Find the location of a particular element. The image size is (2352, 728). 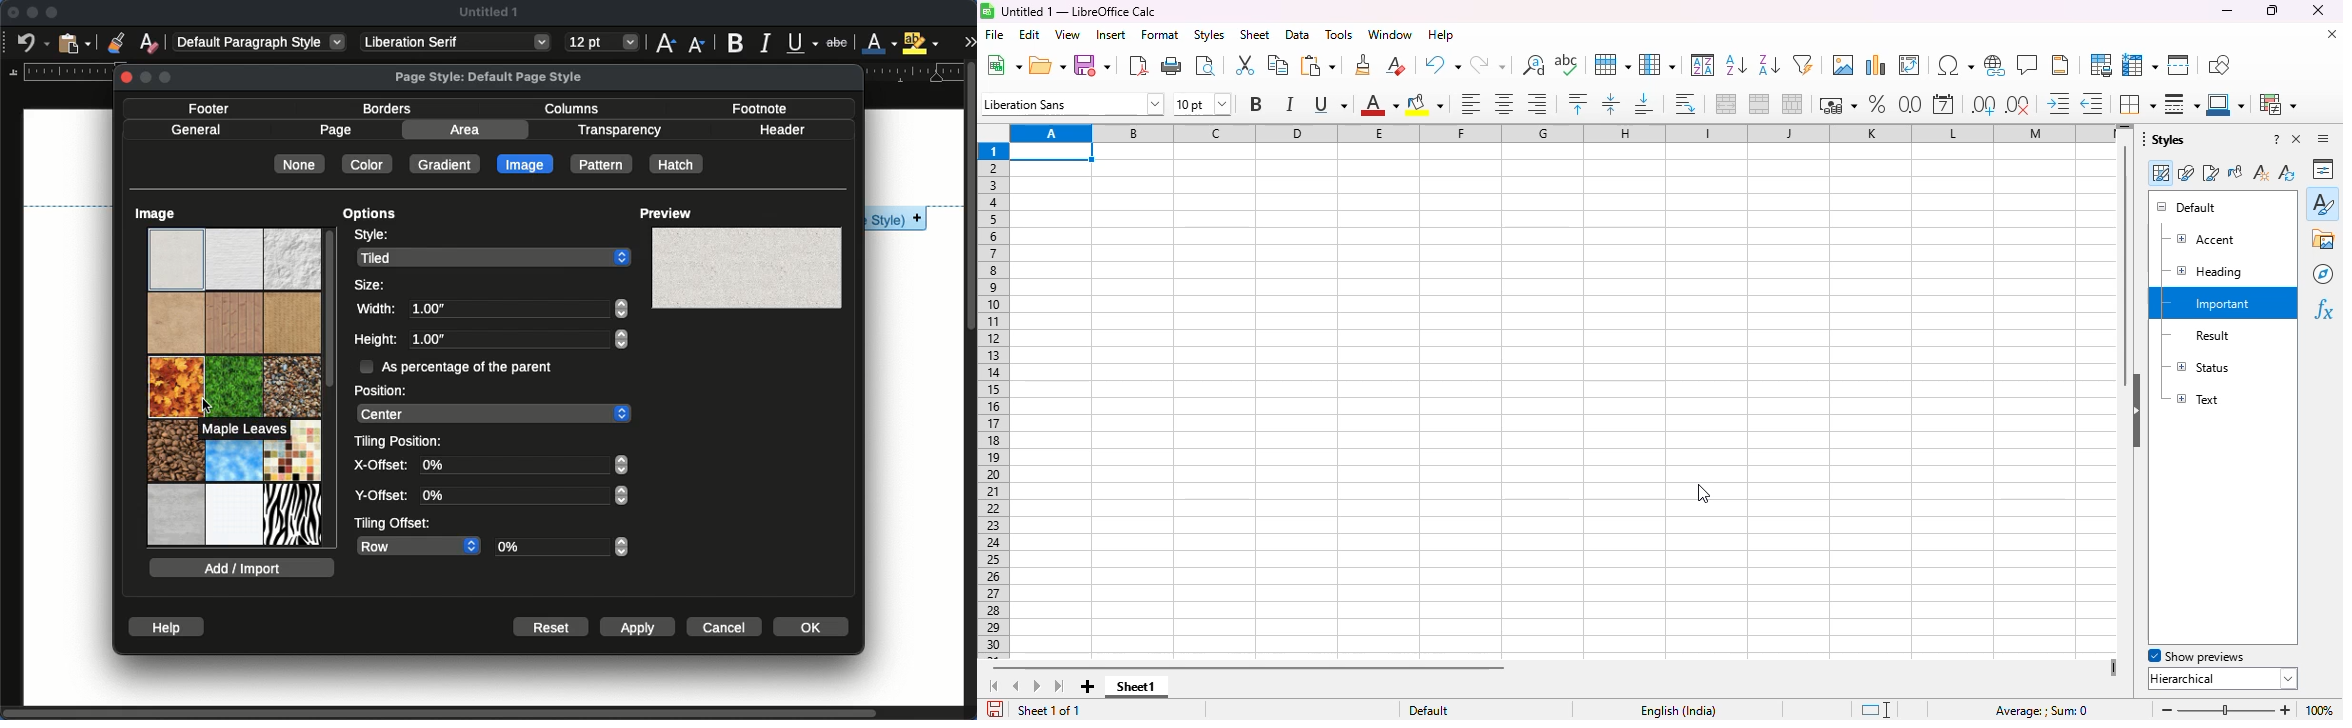

heading is located at coordinates (2204, 272).